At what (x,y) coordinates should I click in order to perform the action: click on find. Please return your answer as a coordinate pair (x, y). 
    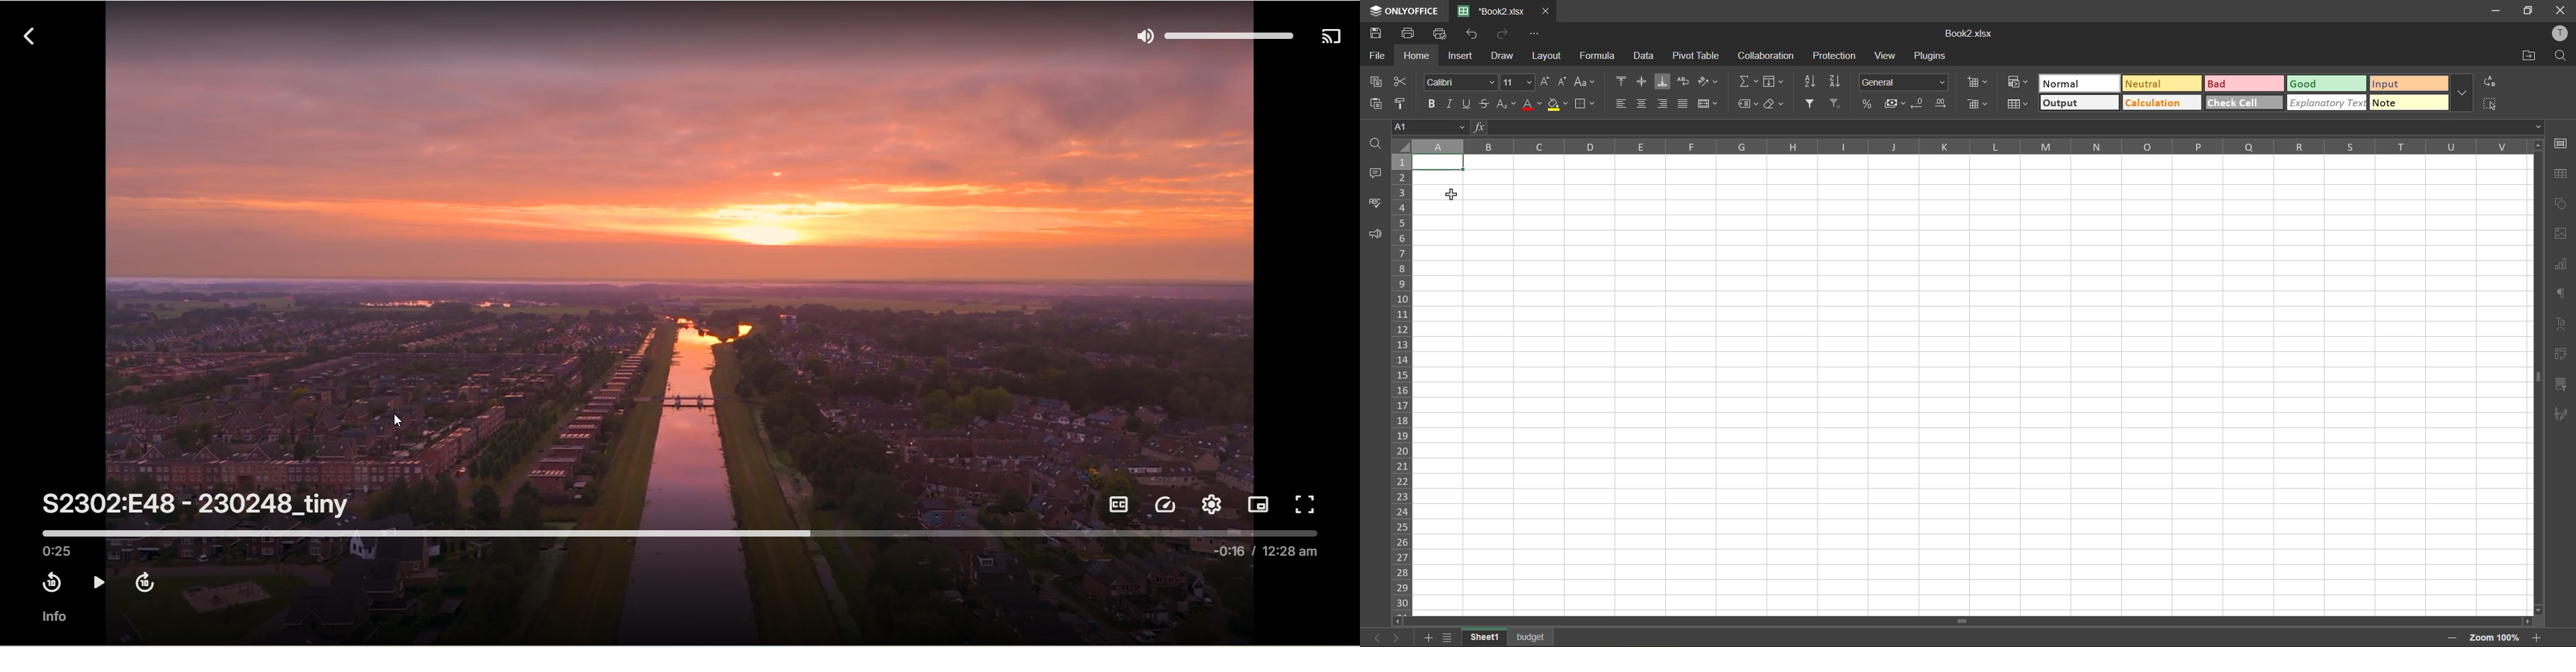
    Looking at the image, I should click on (1375, 144).